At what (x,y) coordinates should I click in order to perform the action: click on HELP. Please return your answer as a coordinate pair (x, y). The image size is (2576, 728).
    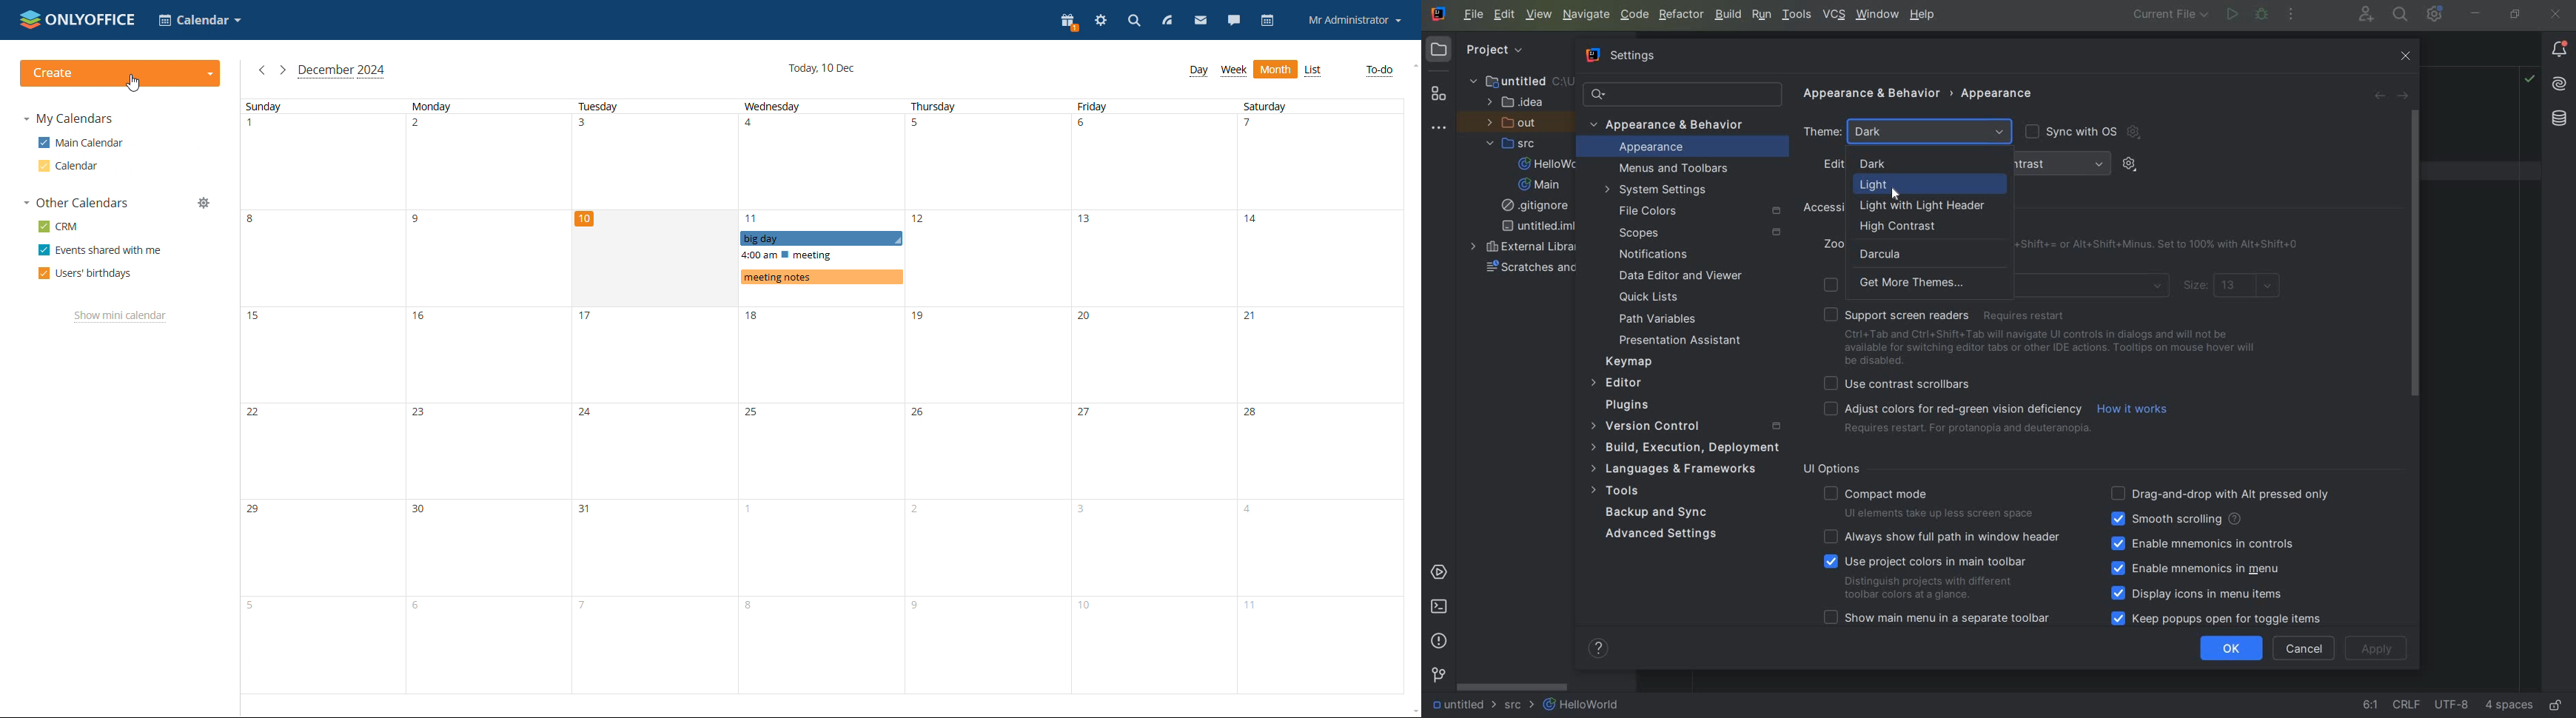
    Looking at the image, I should click on (1924, 15).